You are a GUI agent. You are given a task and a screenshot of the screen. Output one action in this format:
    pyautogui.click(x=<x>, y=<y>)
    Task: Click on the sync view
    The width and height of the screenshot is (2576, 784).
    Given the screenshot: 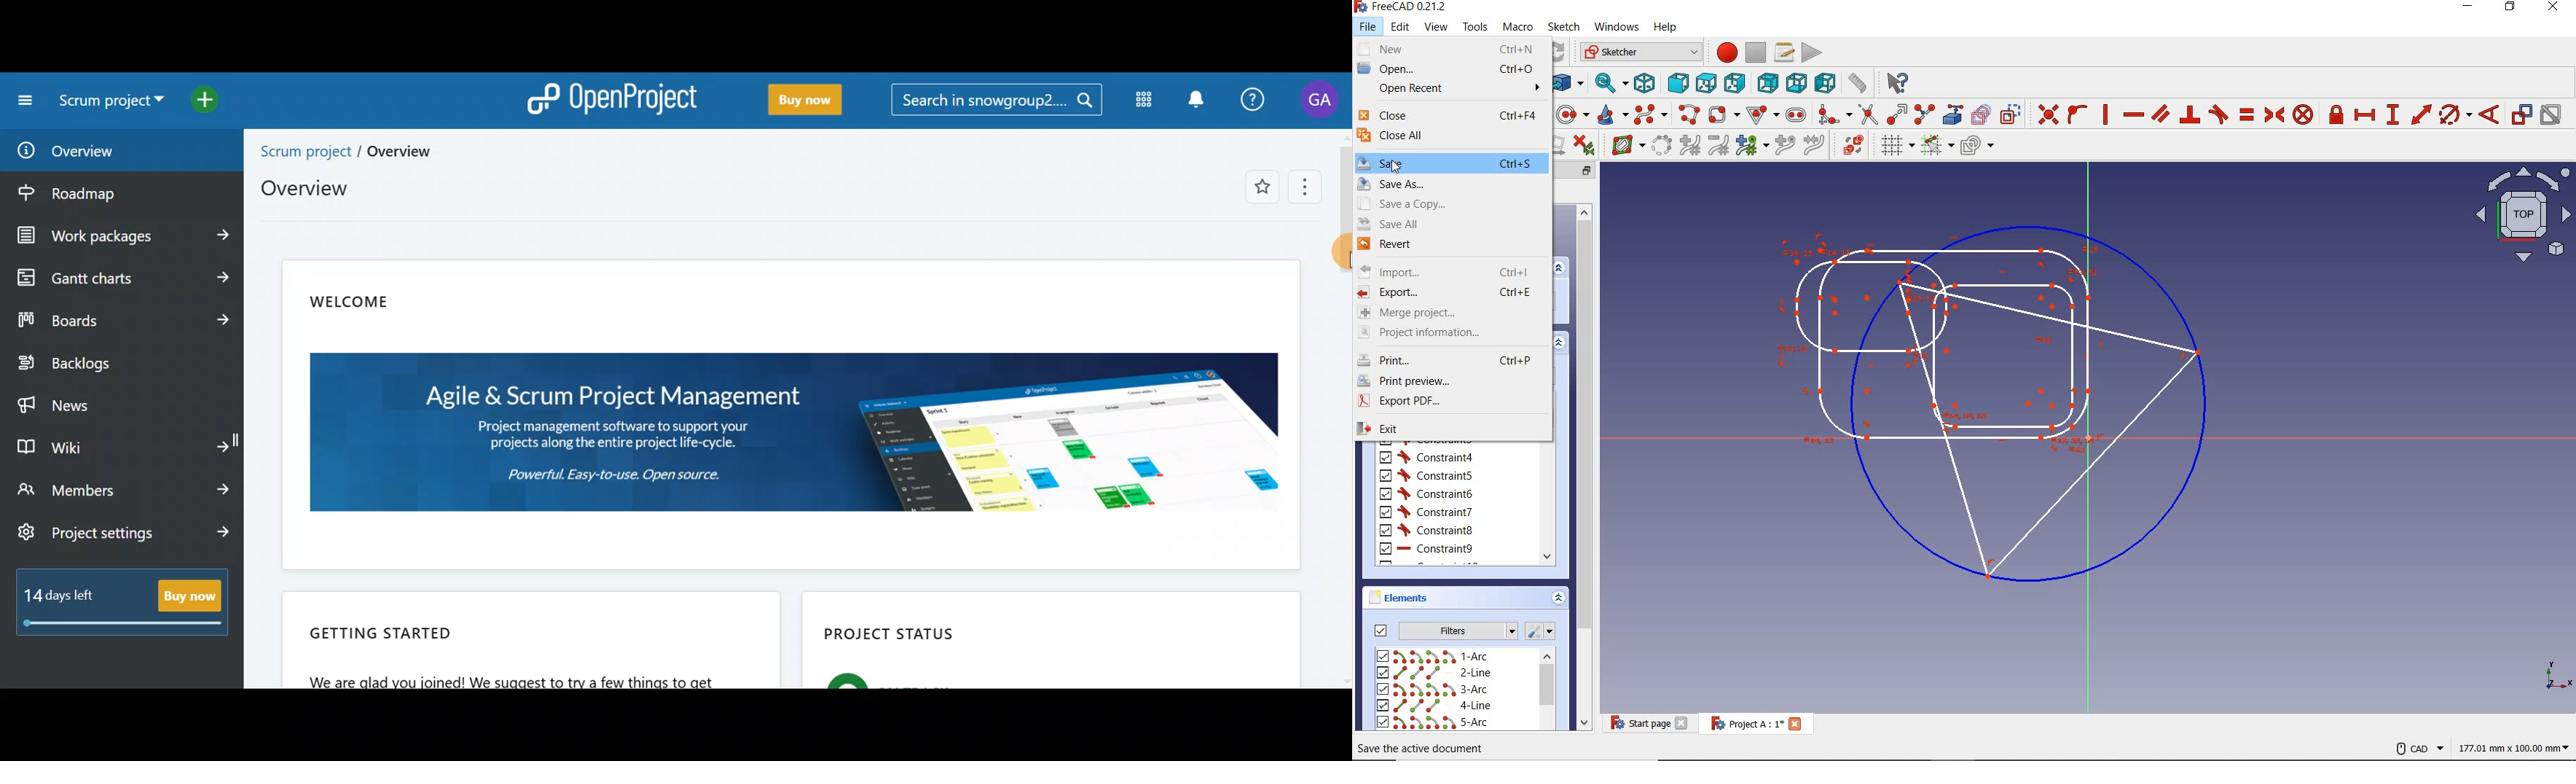 What is the action you would take?
    pyautogui.click(x=1610, y=83)
    